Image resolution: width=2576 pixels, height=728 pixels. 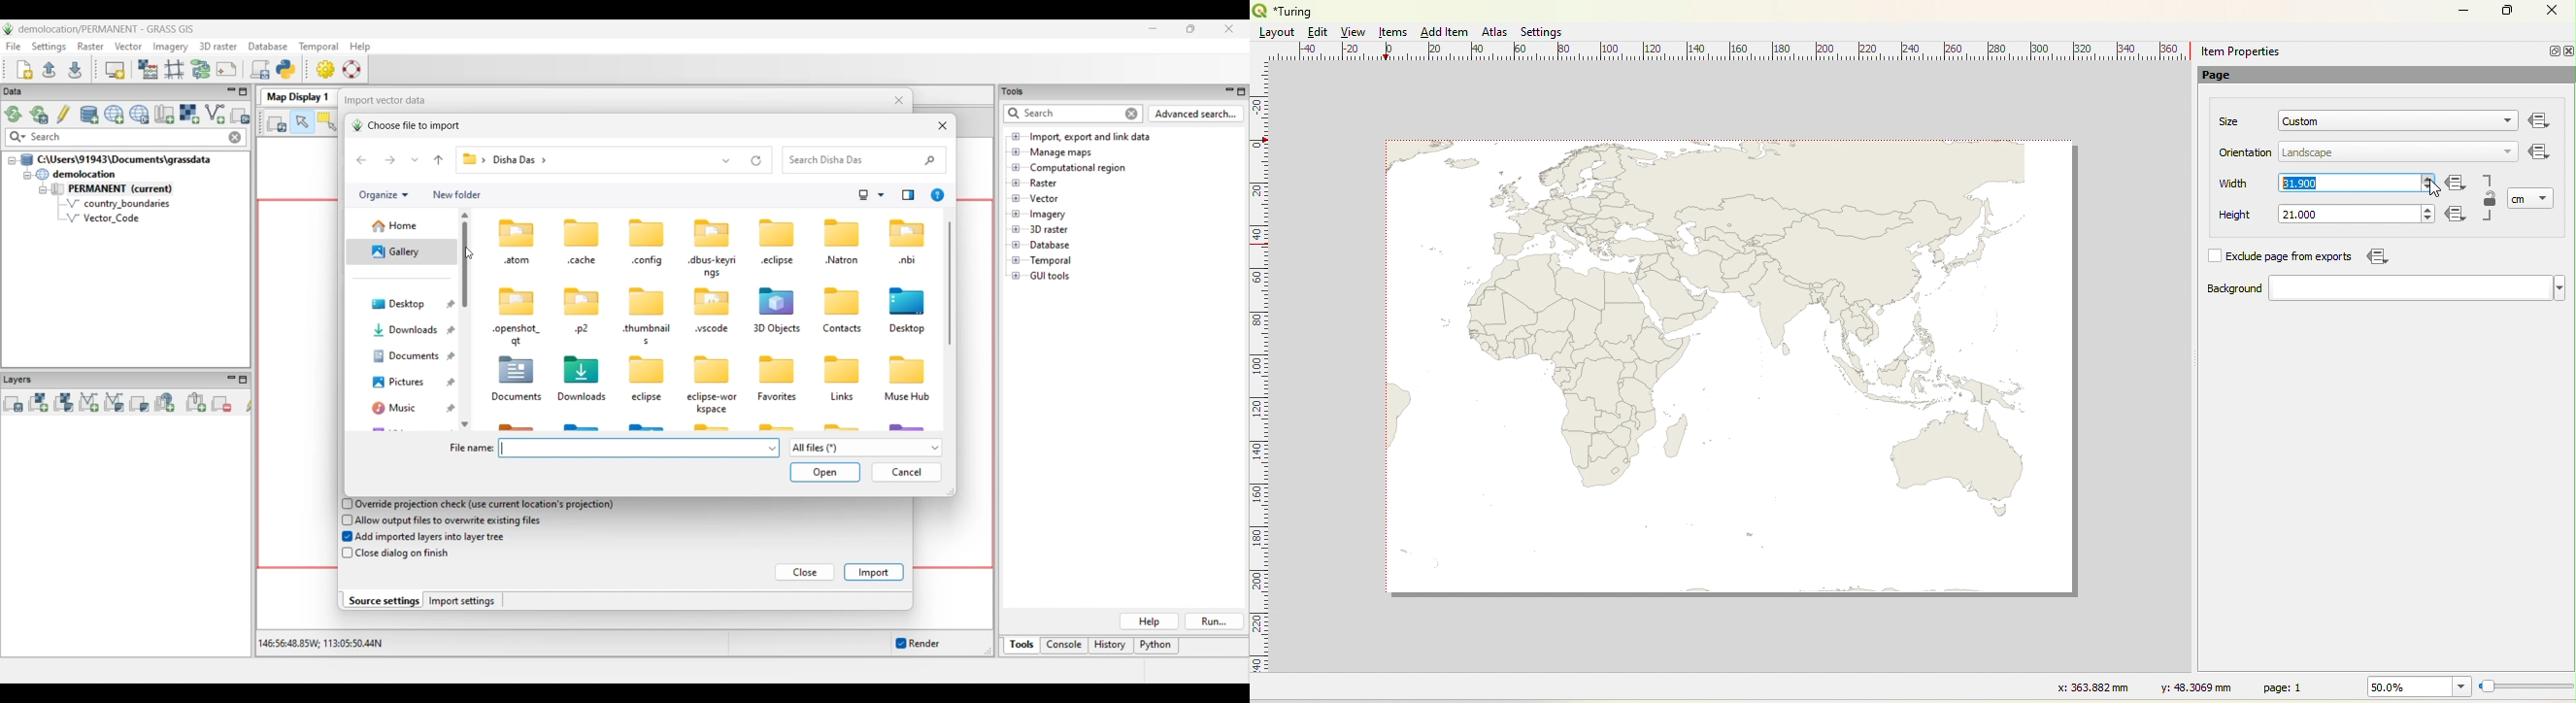 What do you see at coordinates (2425, 219) in the screenshot?
I see `decrease` at bounding box center [2425, 219].